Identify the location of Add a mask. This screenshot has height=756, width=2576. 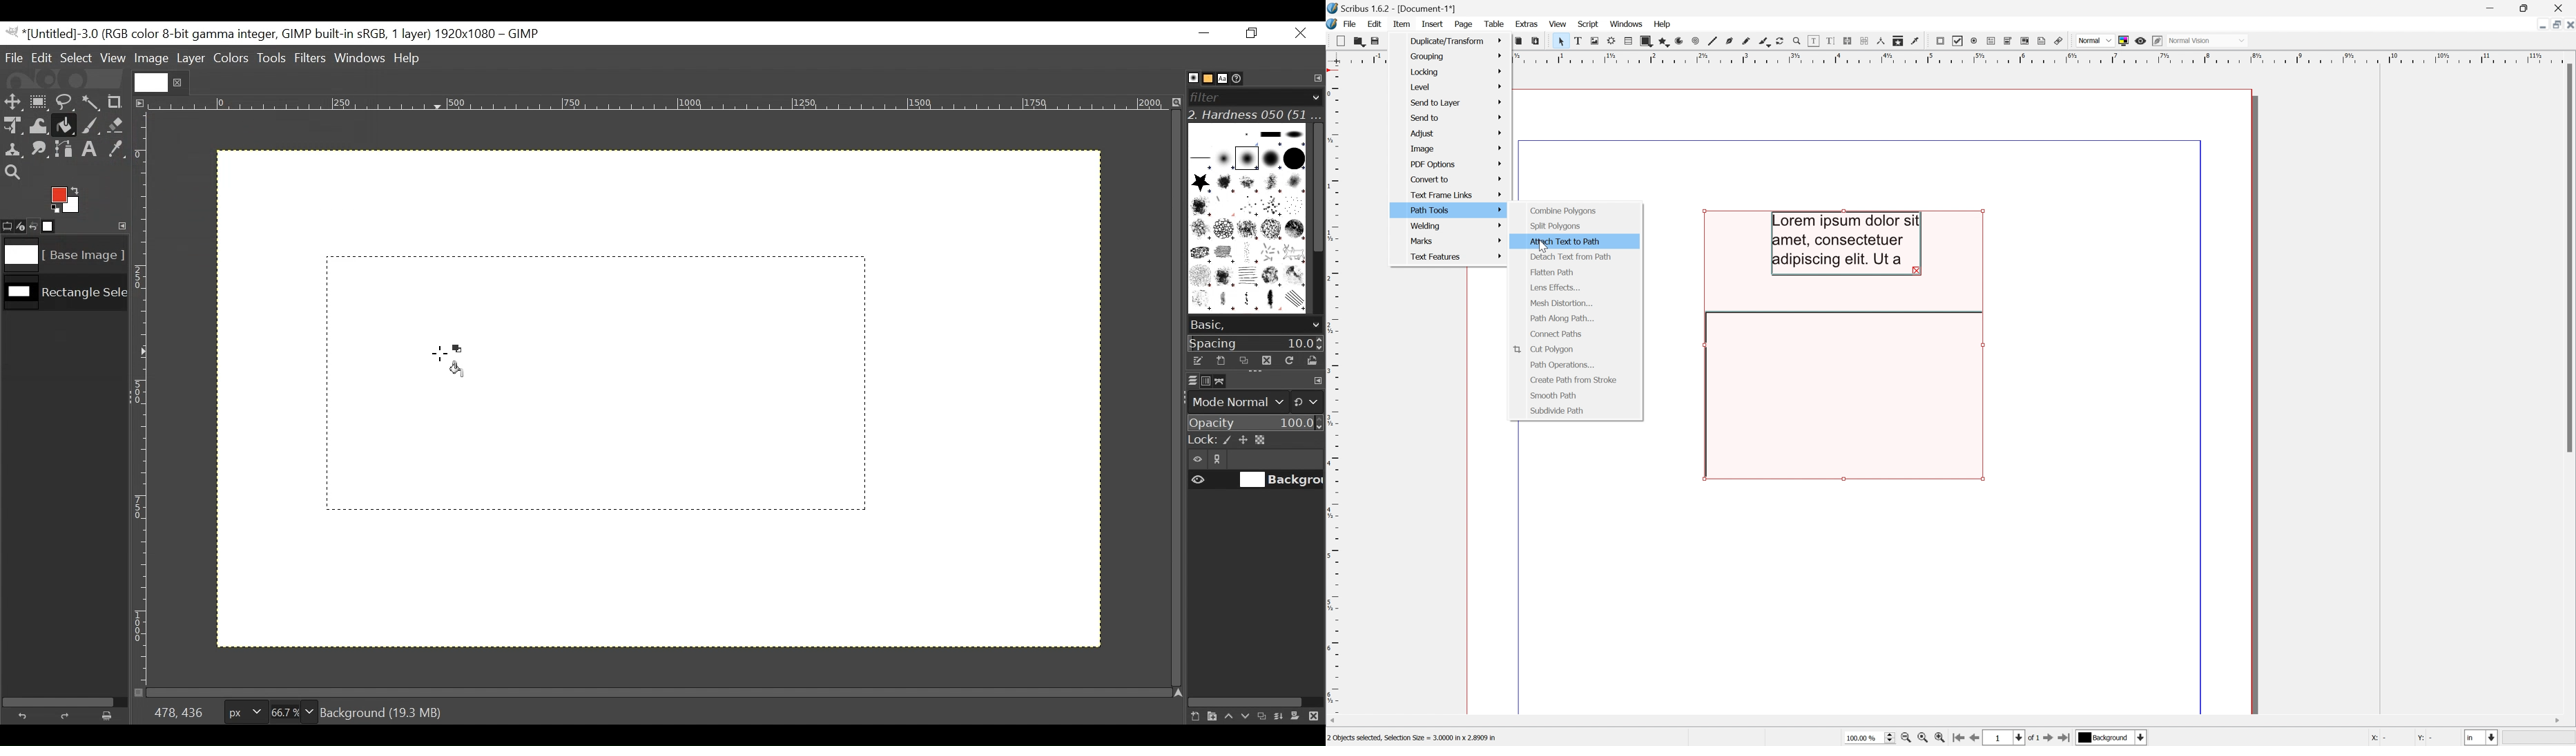
(1299, 718).